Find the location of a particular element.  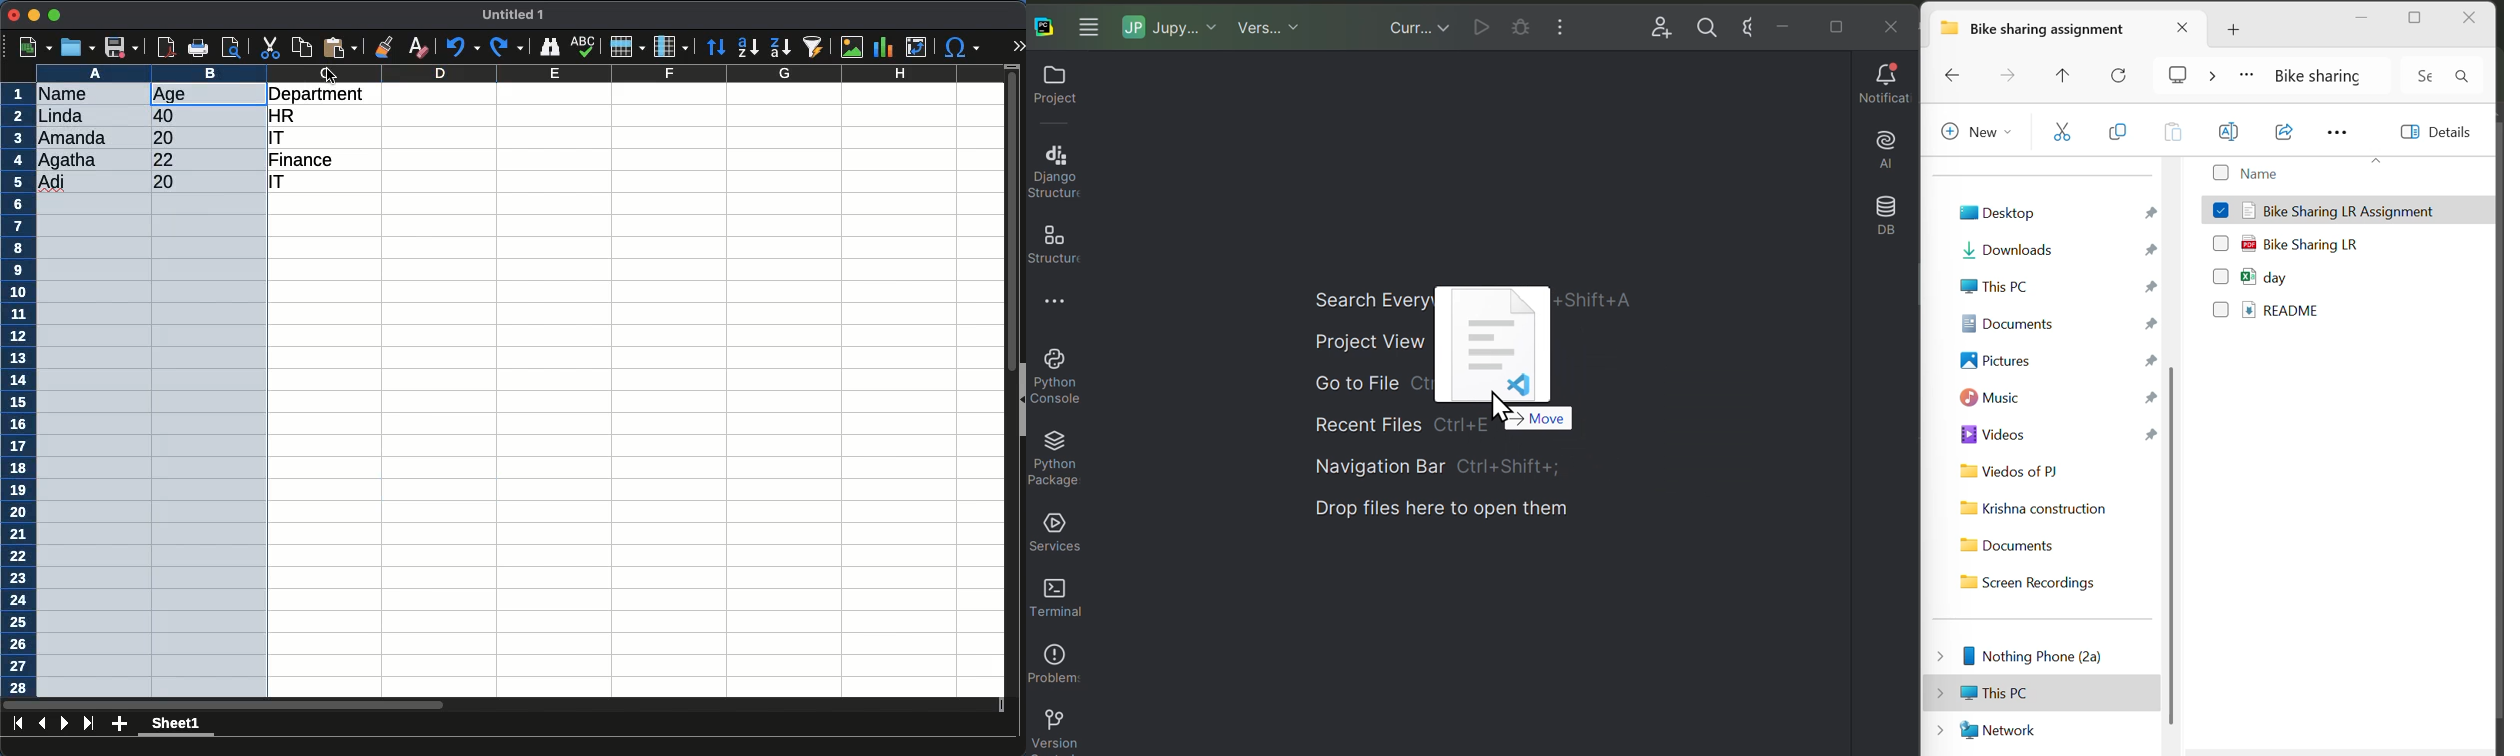

More options is located at coordinates (2350, 132).